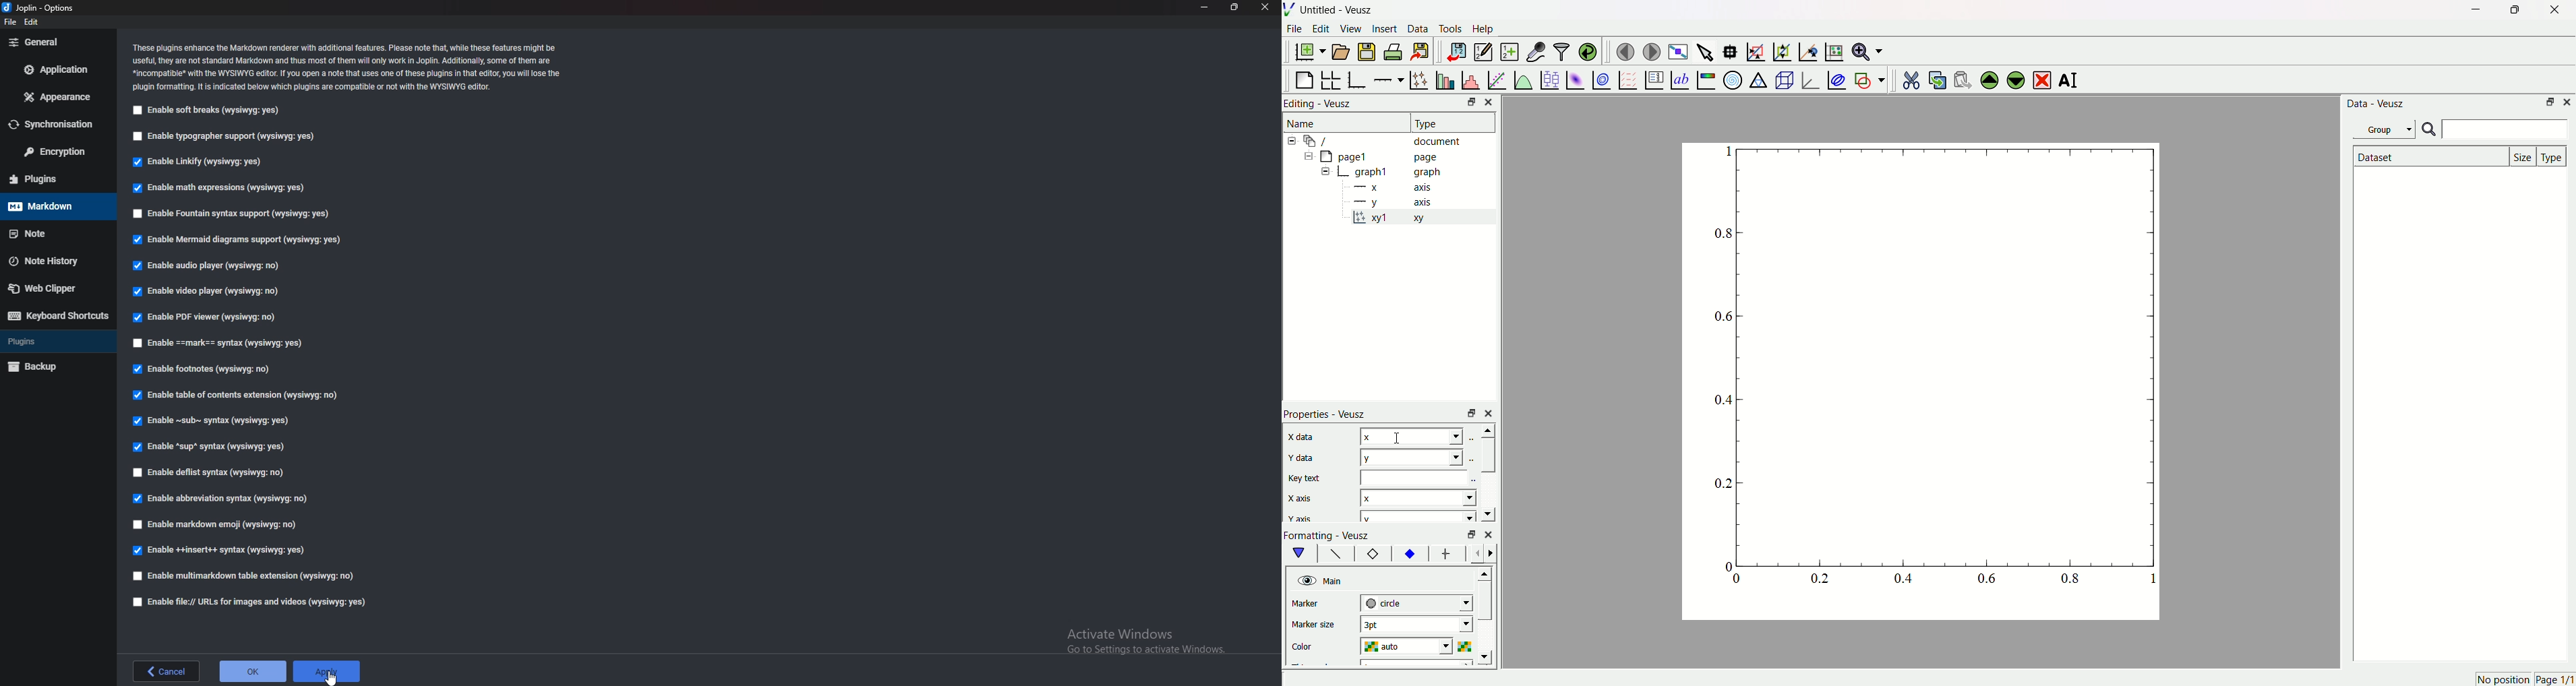 This screenshot has width=2576, height=700. Describe the element at coordinates (1336, 555) in the screenshot. I see `background` at that location.